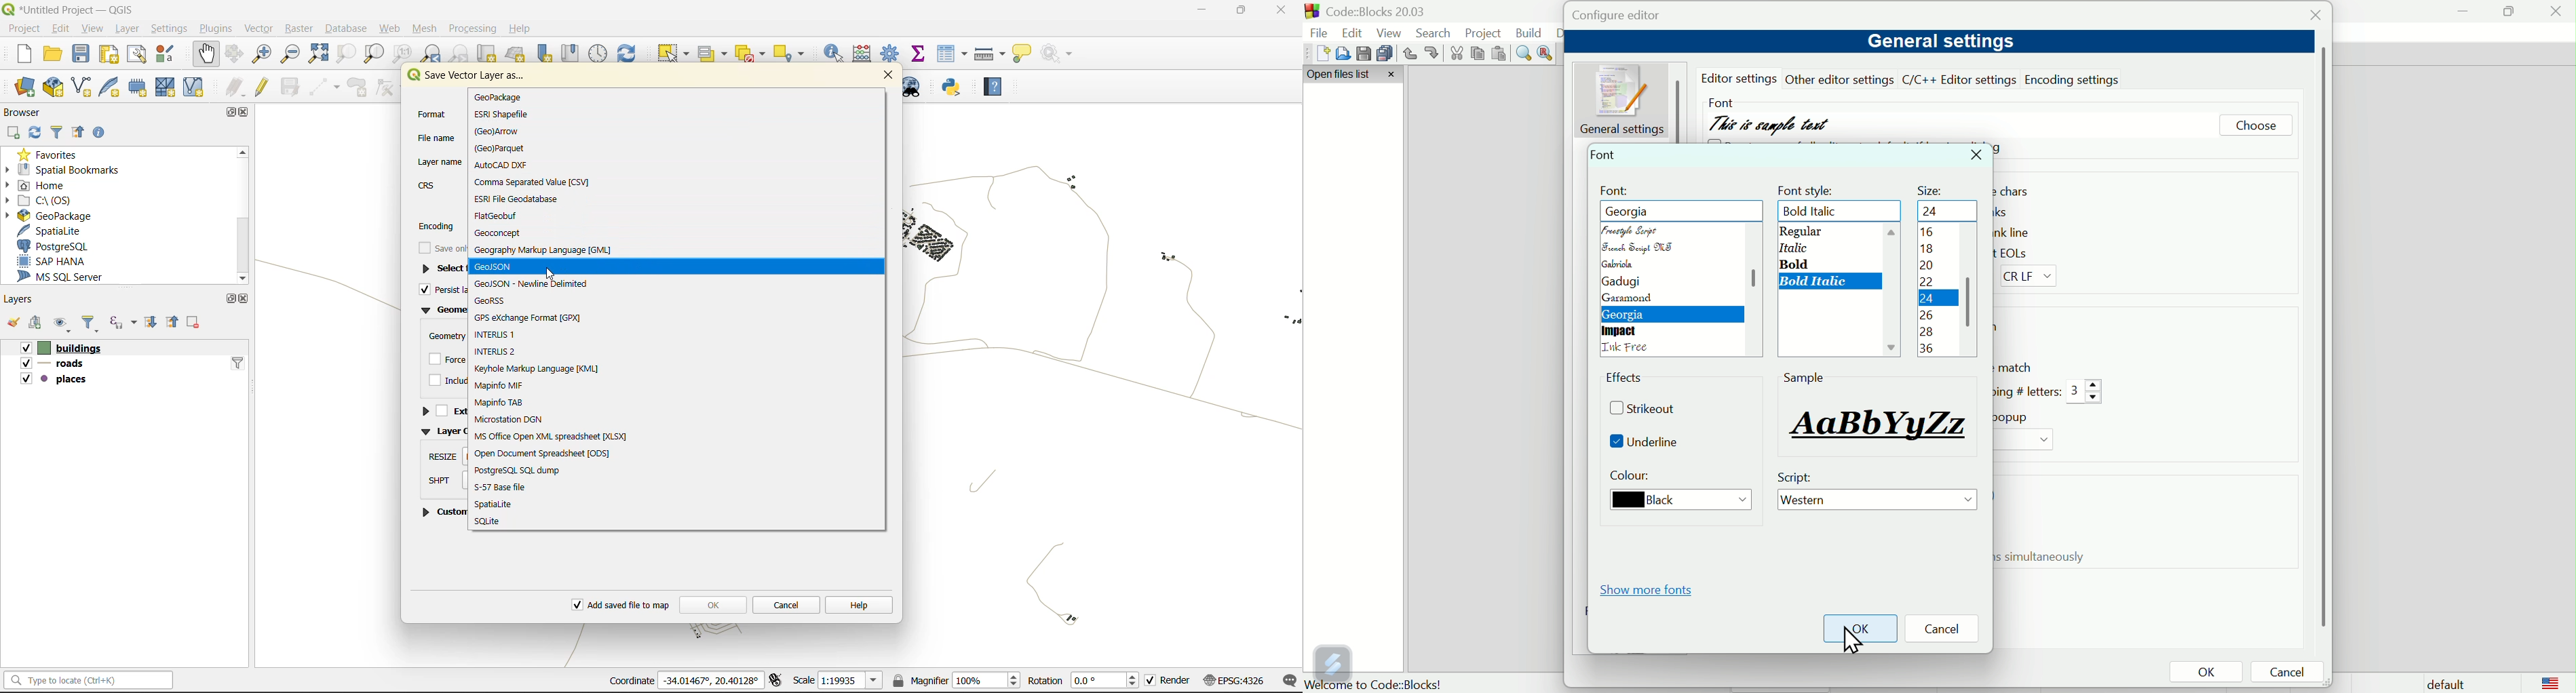 This screenshot has width=2576, height=700. I want to click on 20, so click(1927, 267).